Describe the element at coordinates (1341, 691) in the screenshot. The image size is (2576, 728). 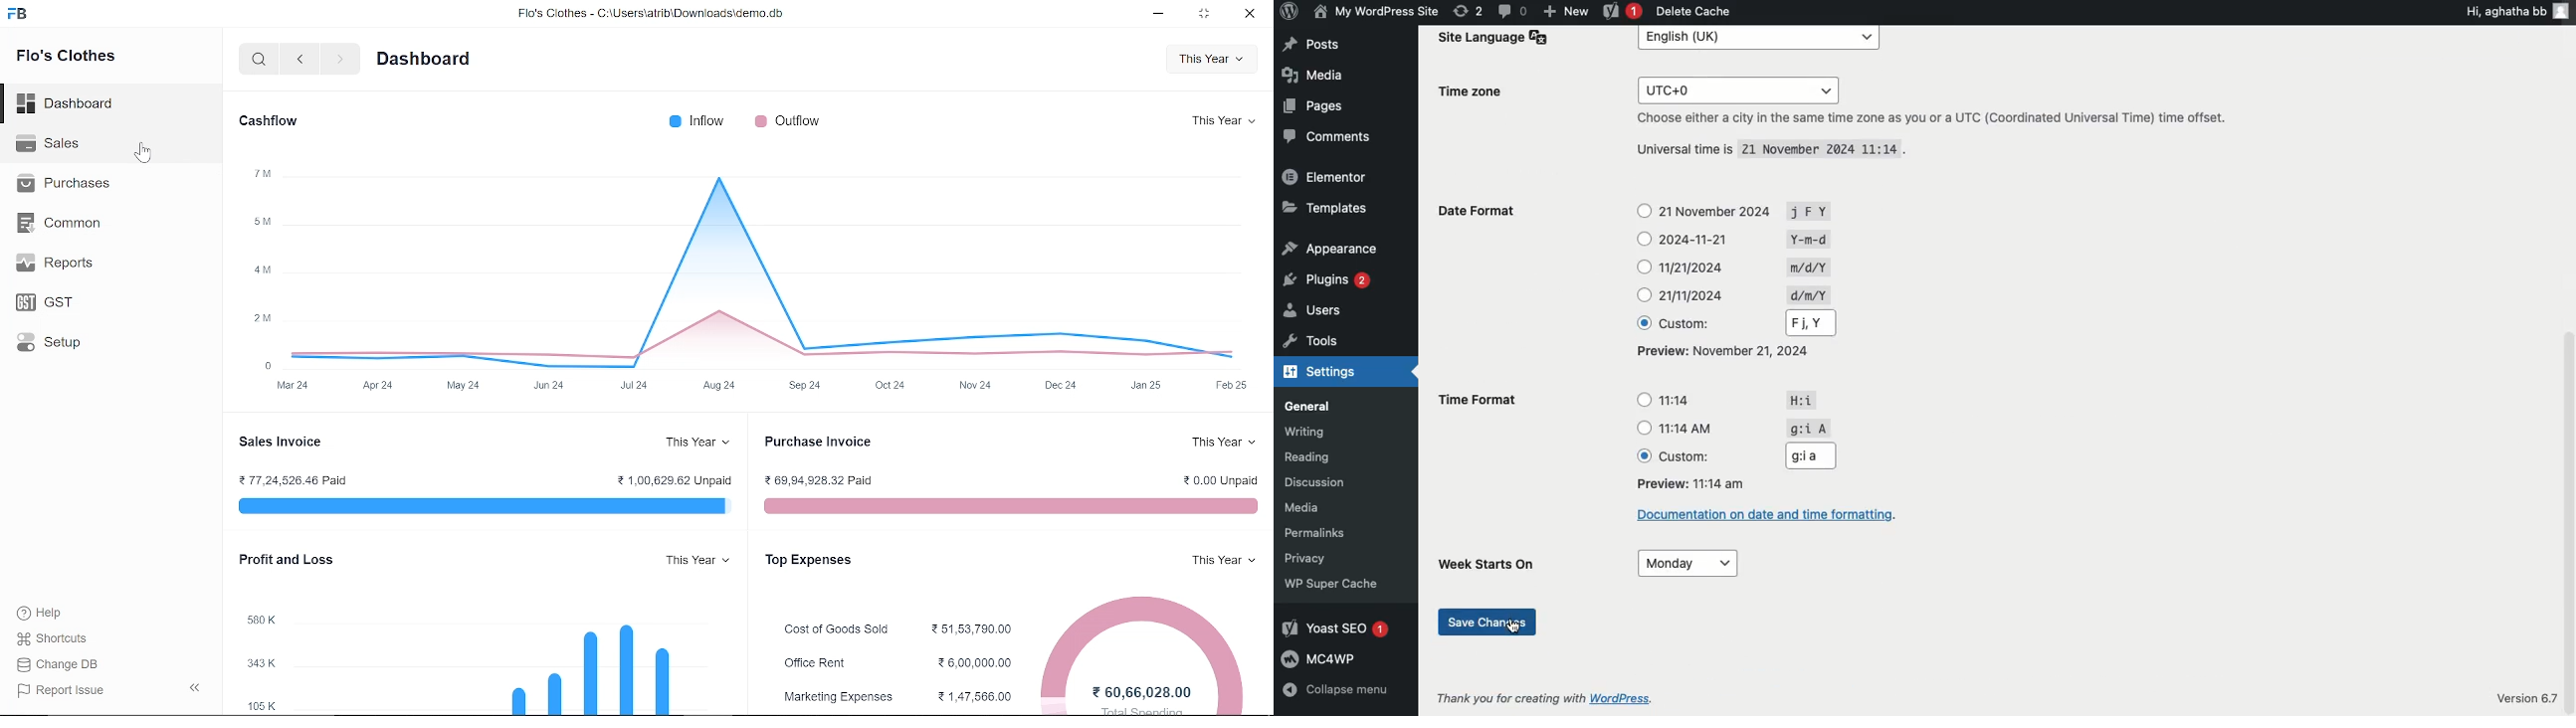
I see `Collapse menu` at that location.